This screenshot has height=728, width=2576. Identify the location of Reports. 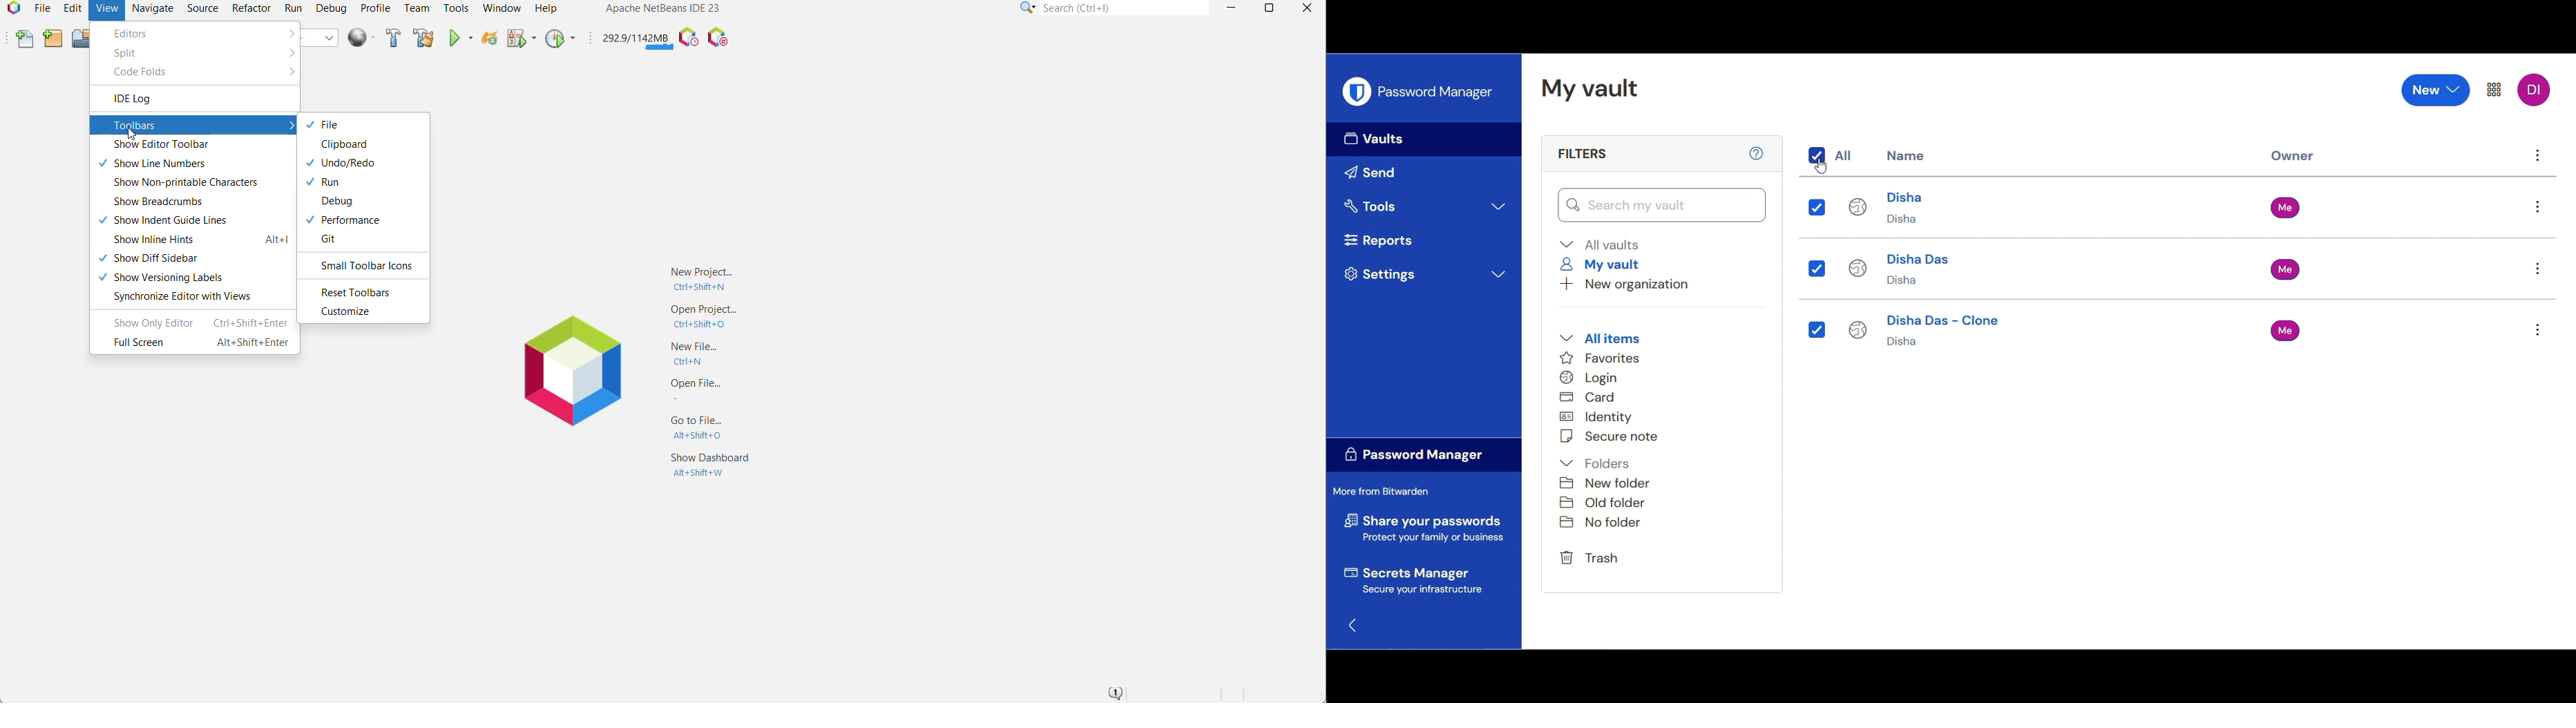
(1425, 240).